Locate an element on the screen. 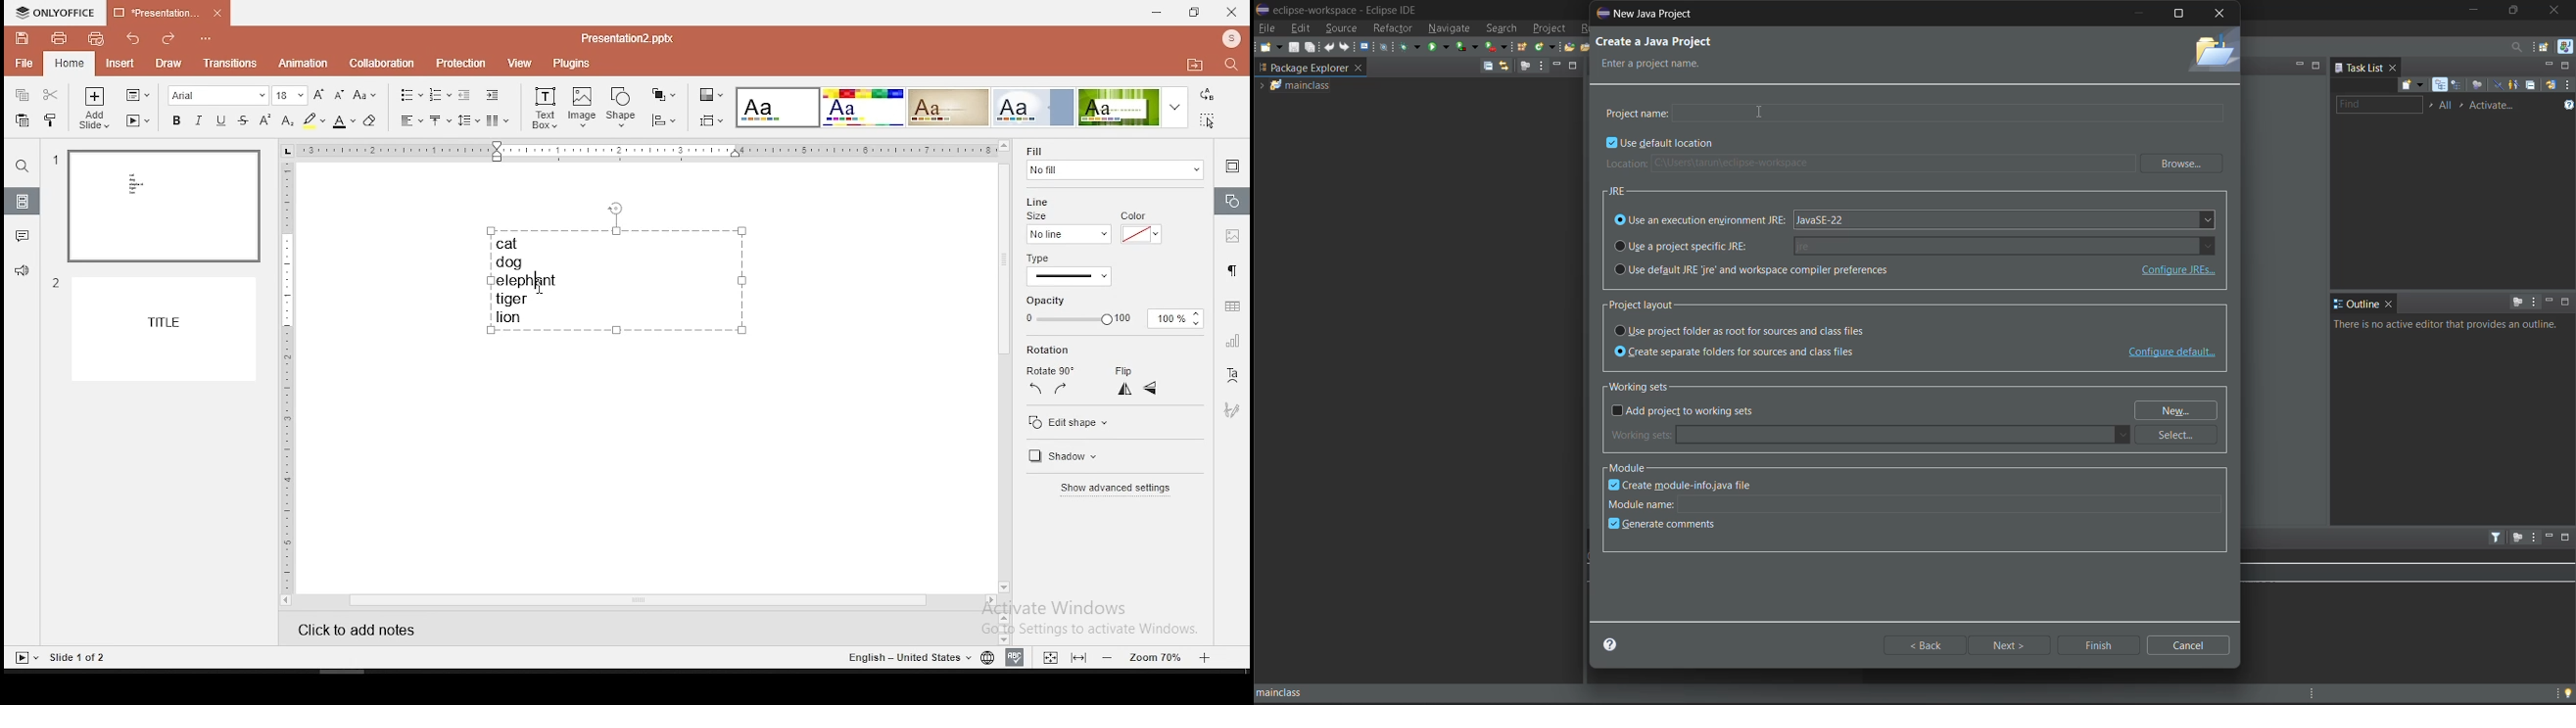 Image resolution: width=2576 pixels, height=728 pixels. presentation is located at coordinates (165, 13).